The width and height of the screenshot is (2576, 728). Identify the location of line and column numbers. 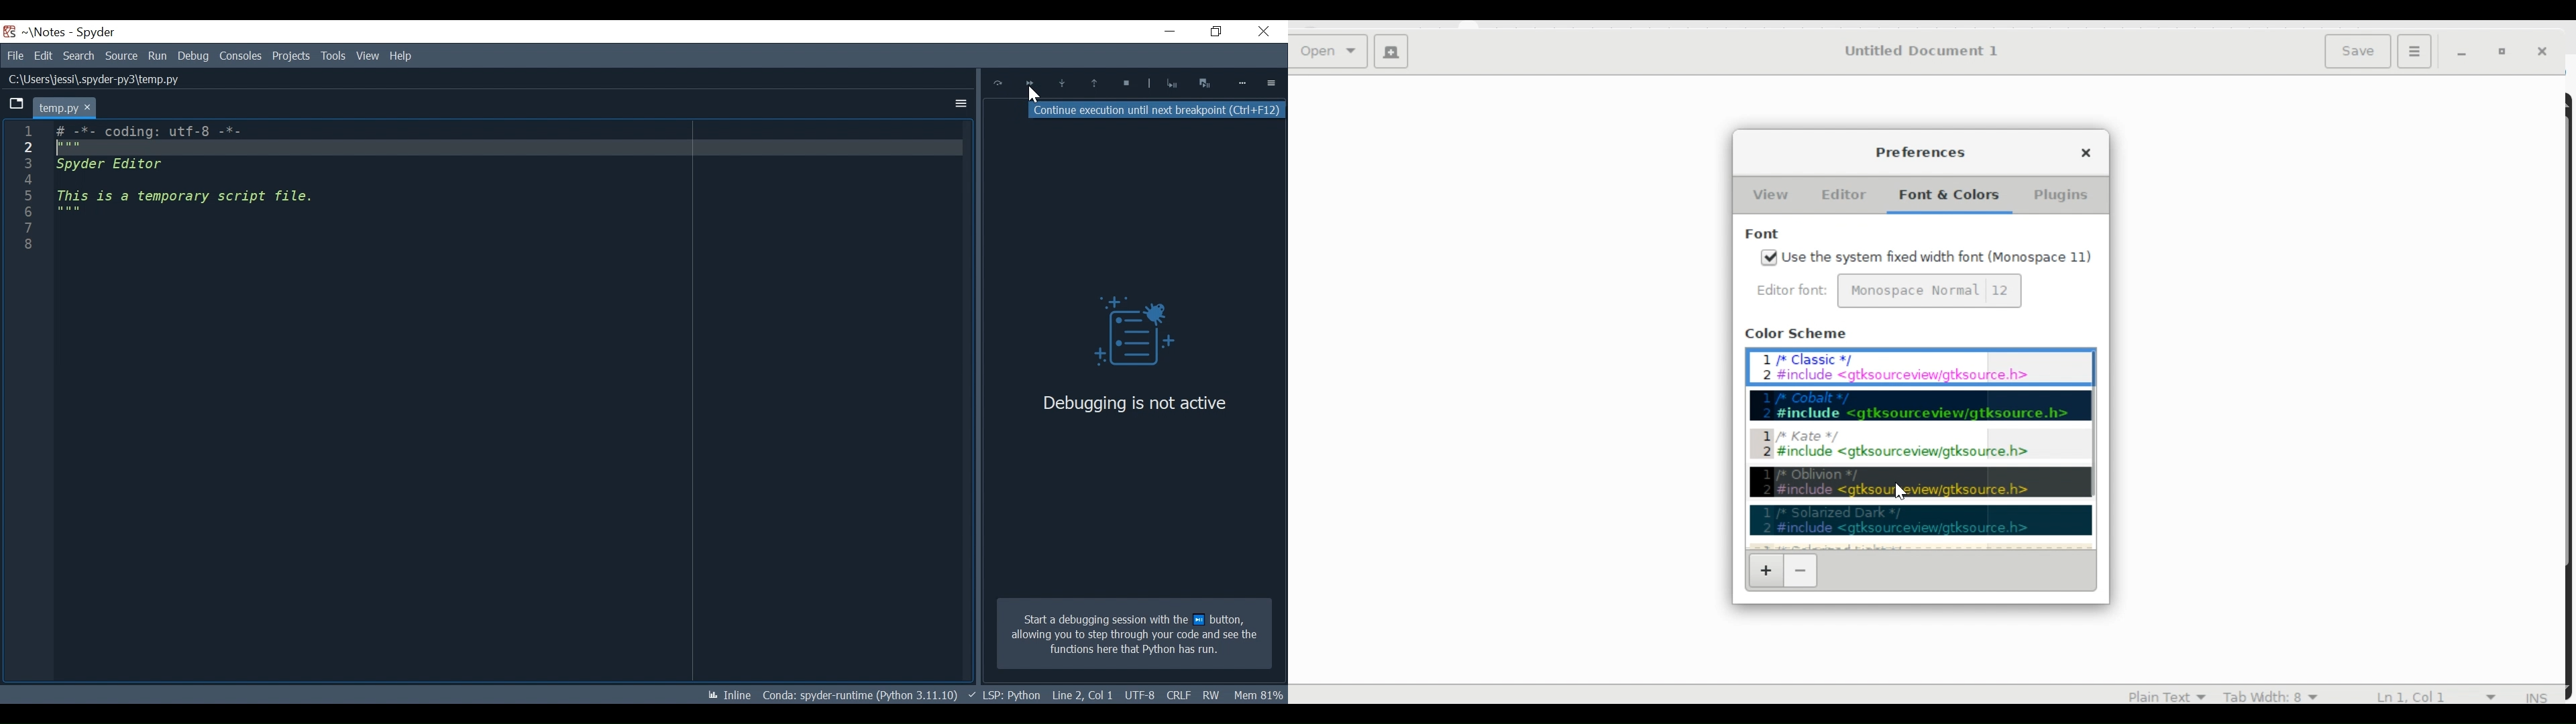
(2440, 695).